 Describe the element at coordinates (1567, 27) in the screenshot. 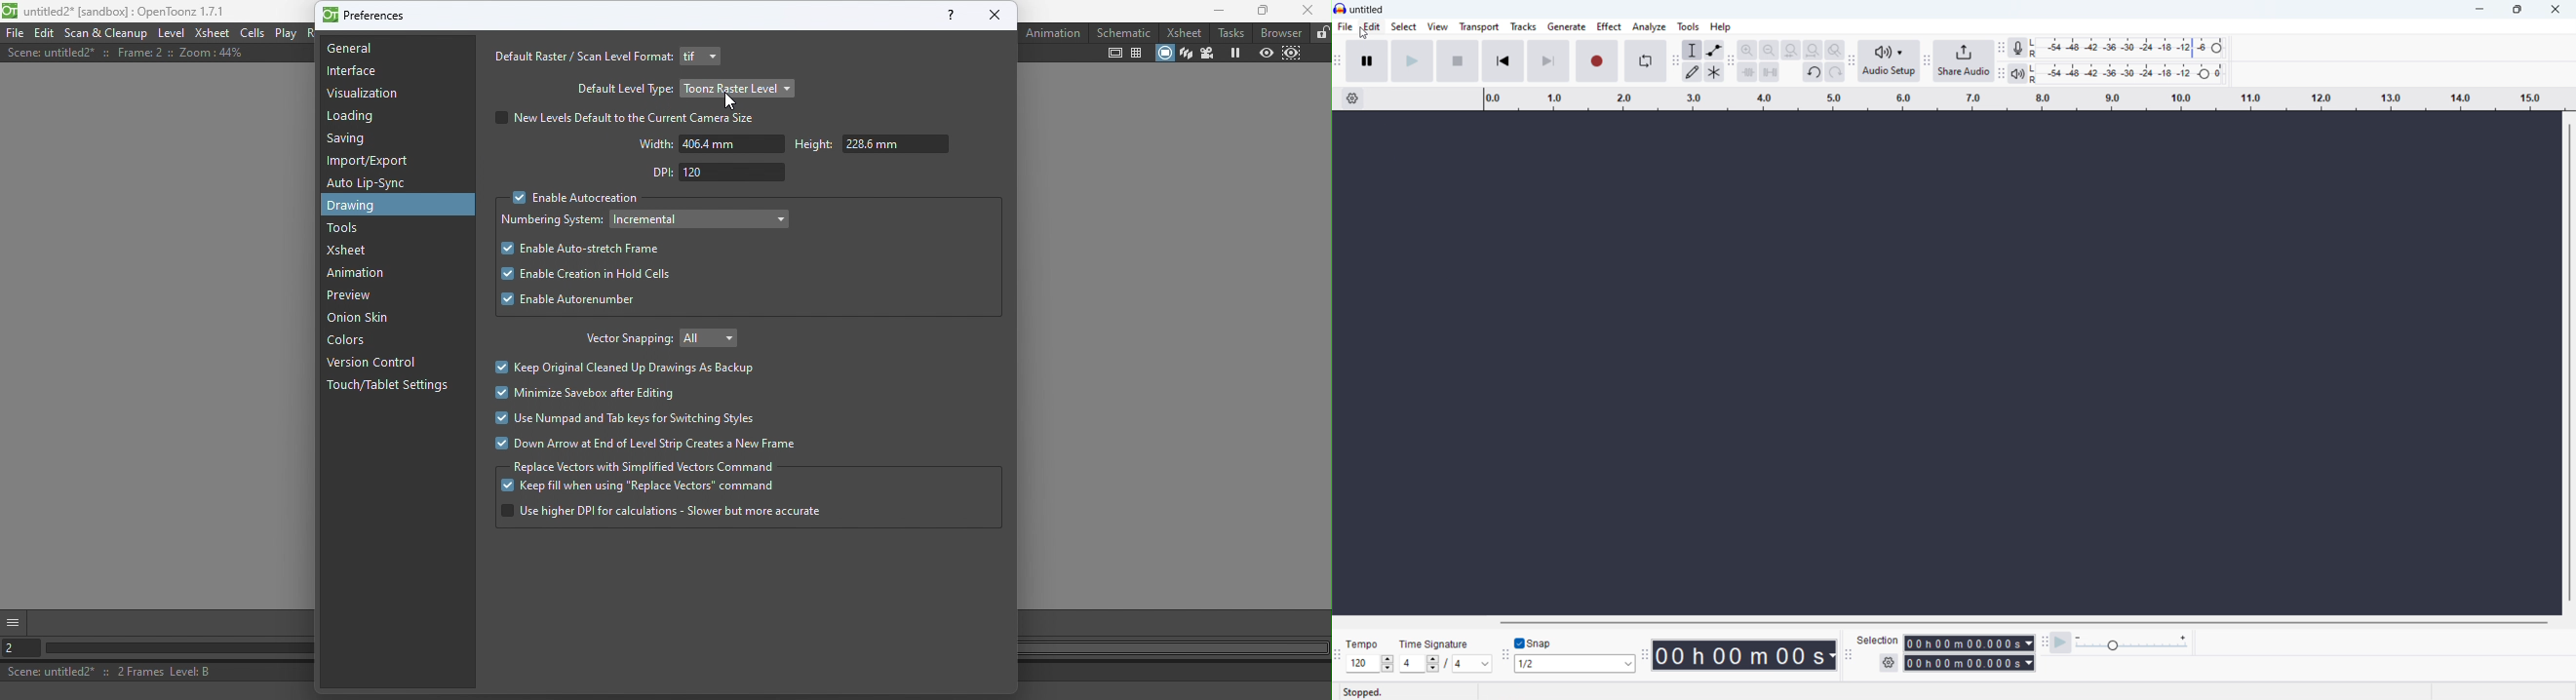

I see `generate` at that location.